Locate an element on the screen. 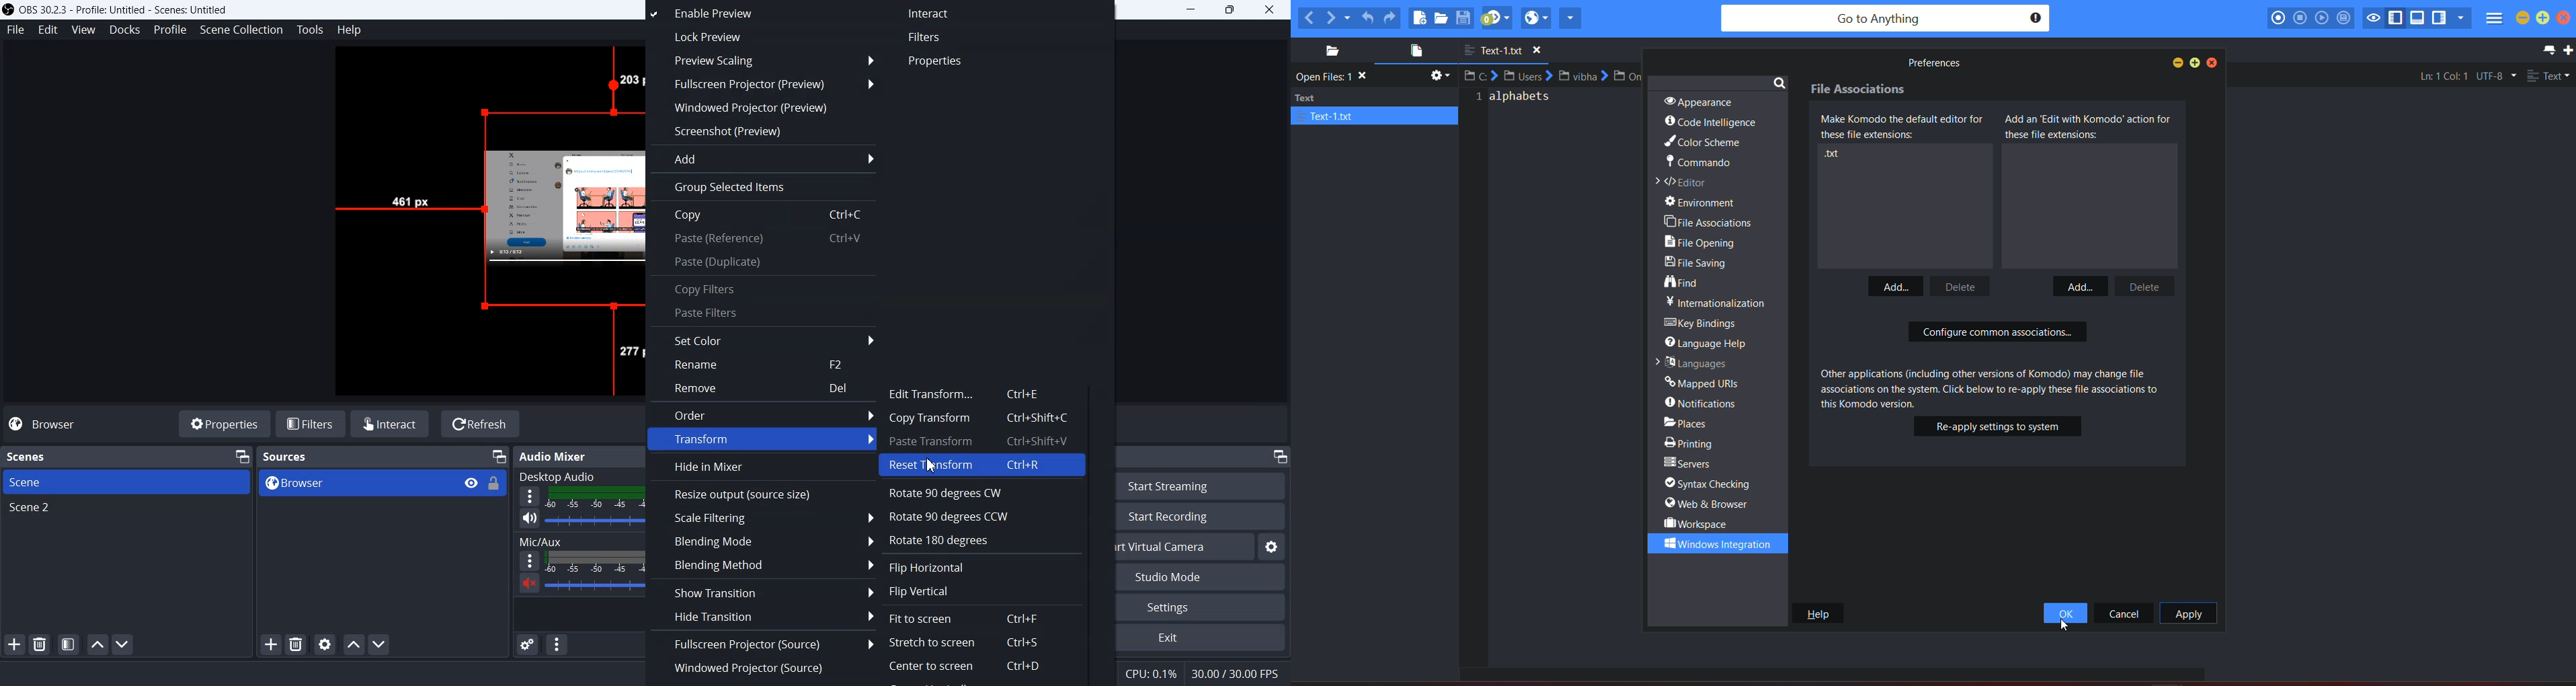 The image size is (2576, 700). View is located at coordinates (465, 482).